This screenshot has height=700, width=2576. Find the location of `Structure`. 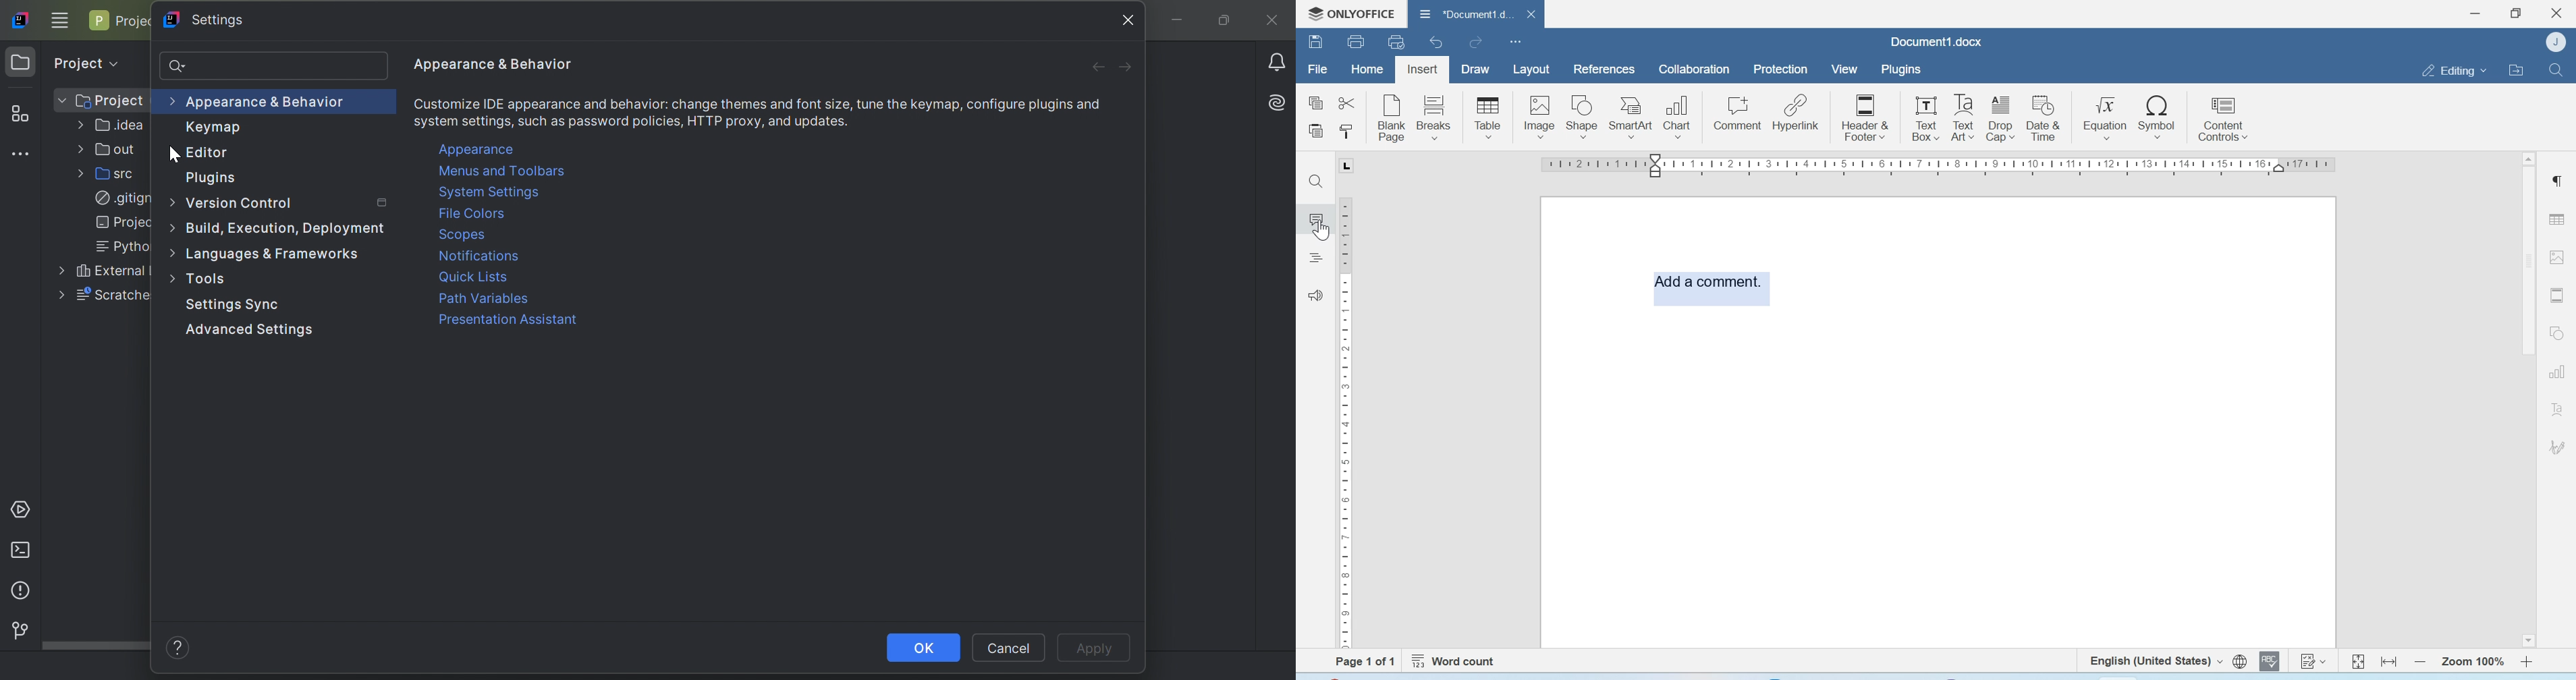

Structure is located at coordinates (20, 115).